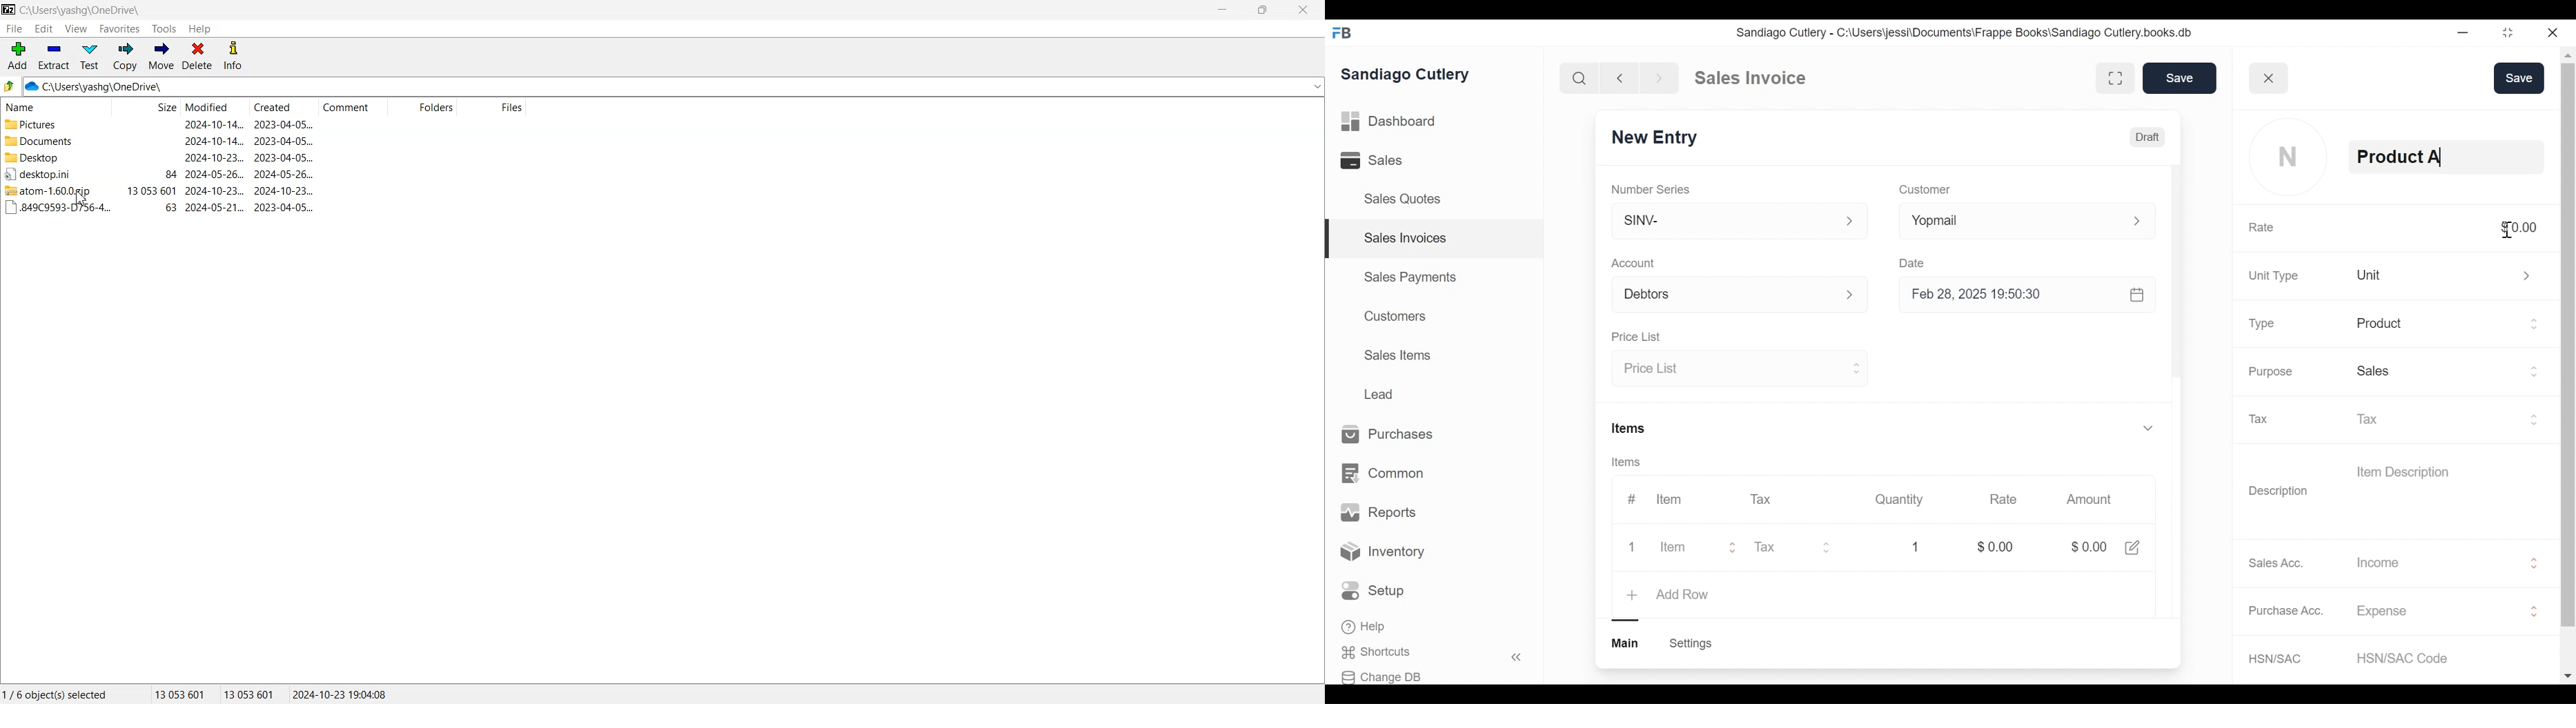  Describe the element at coordinates (1261, 10) in the screenshot. I see `Maximize` at that location.